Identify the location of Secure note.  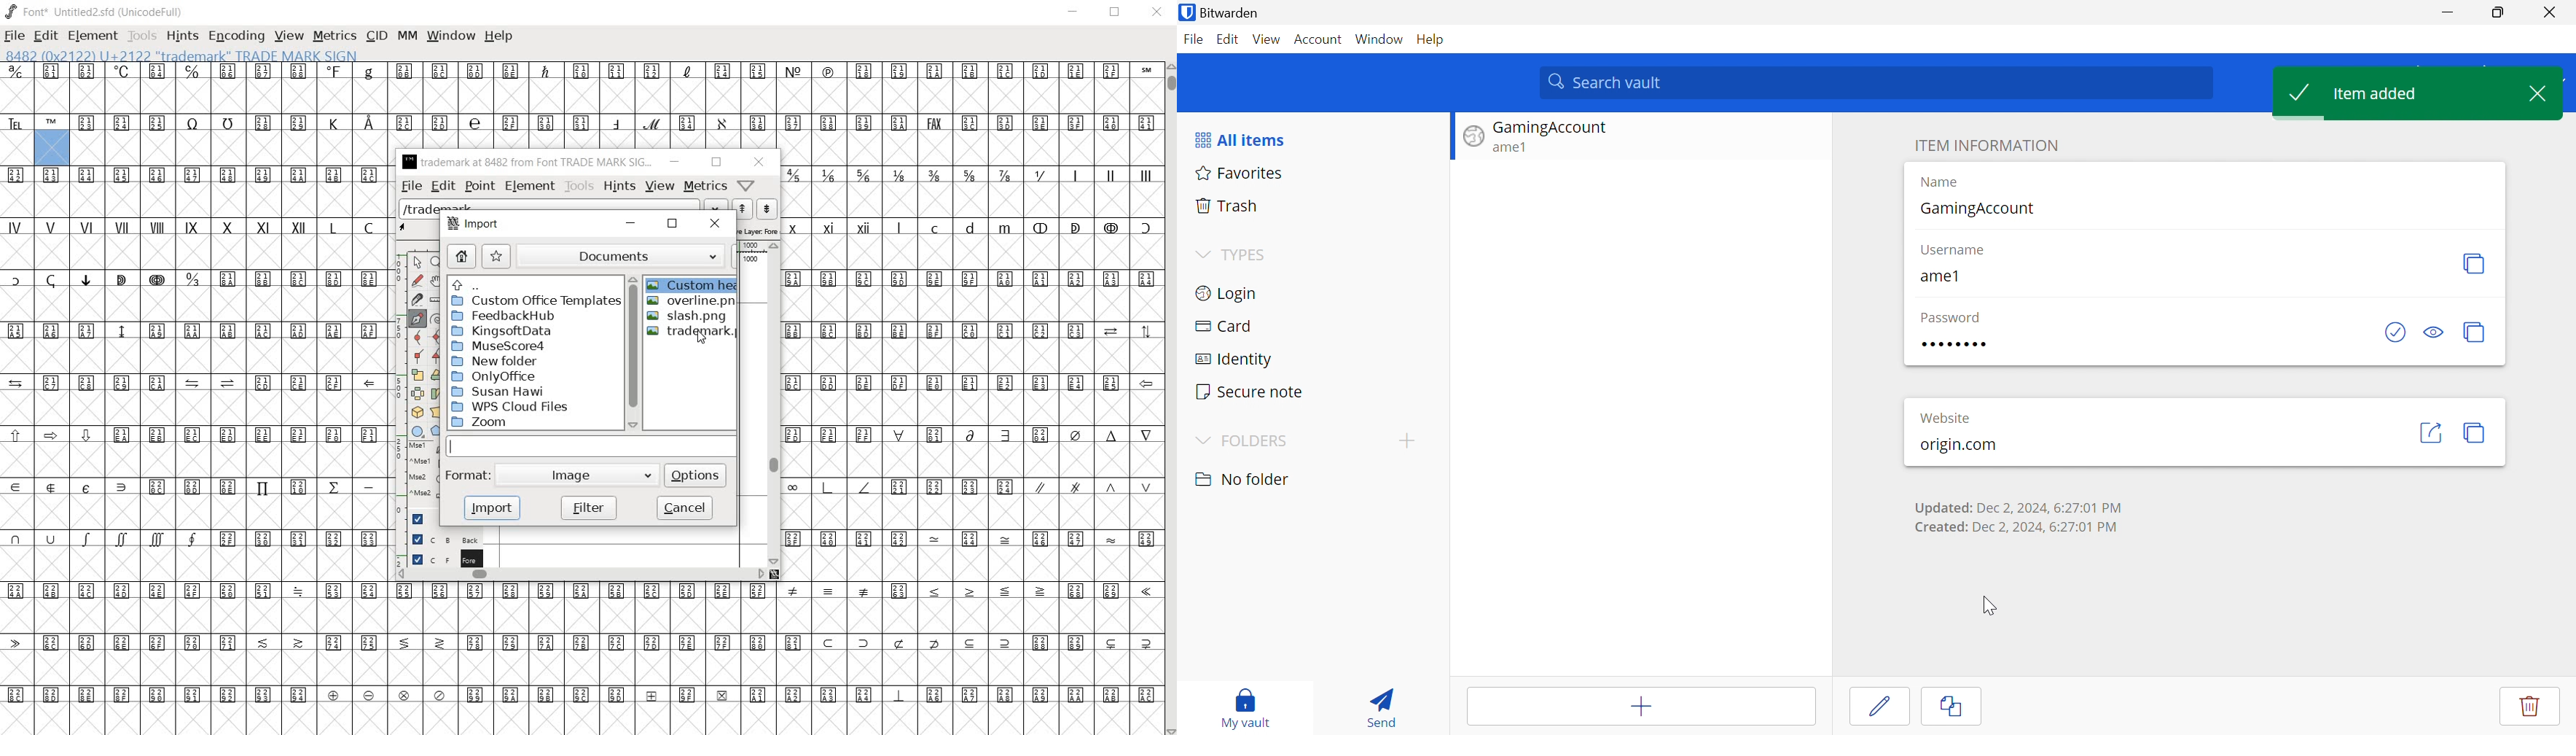
(1250, 390).